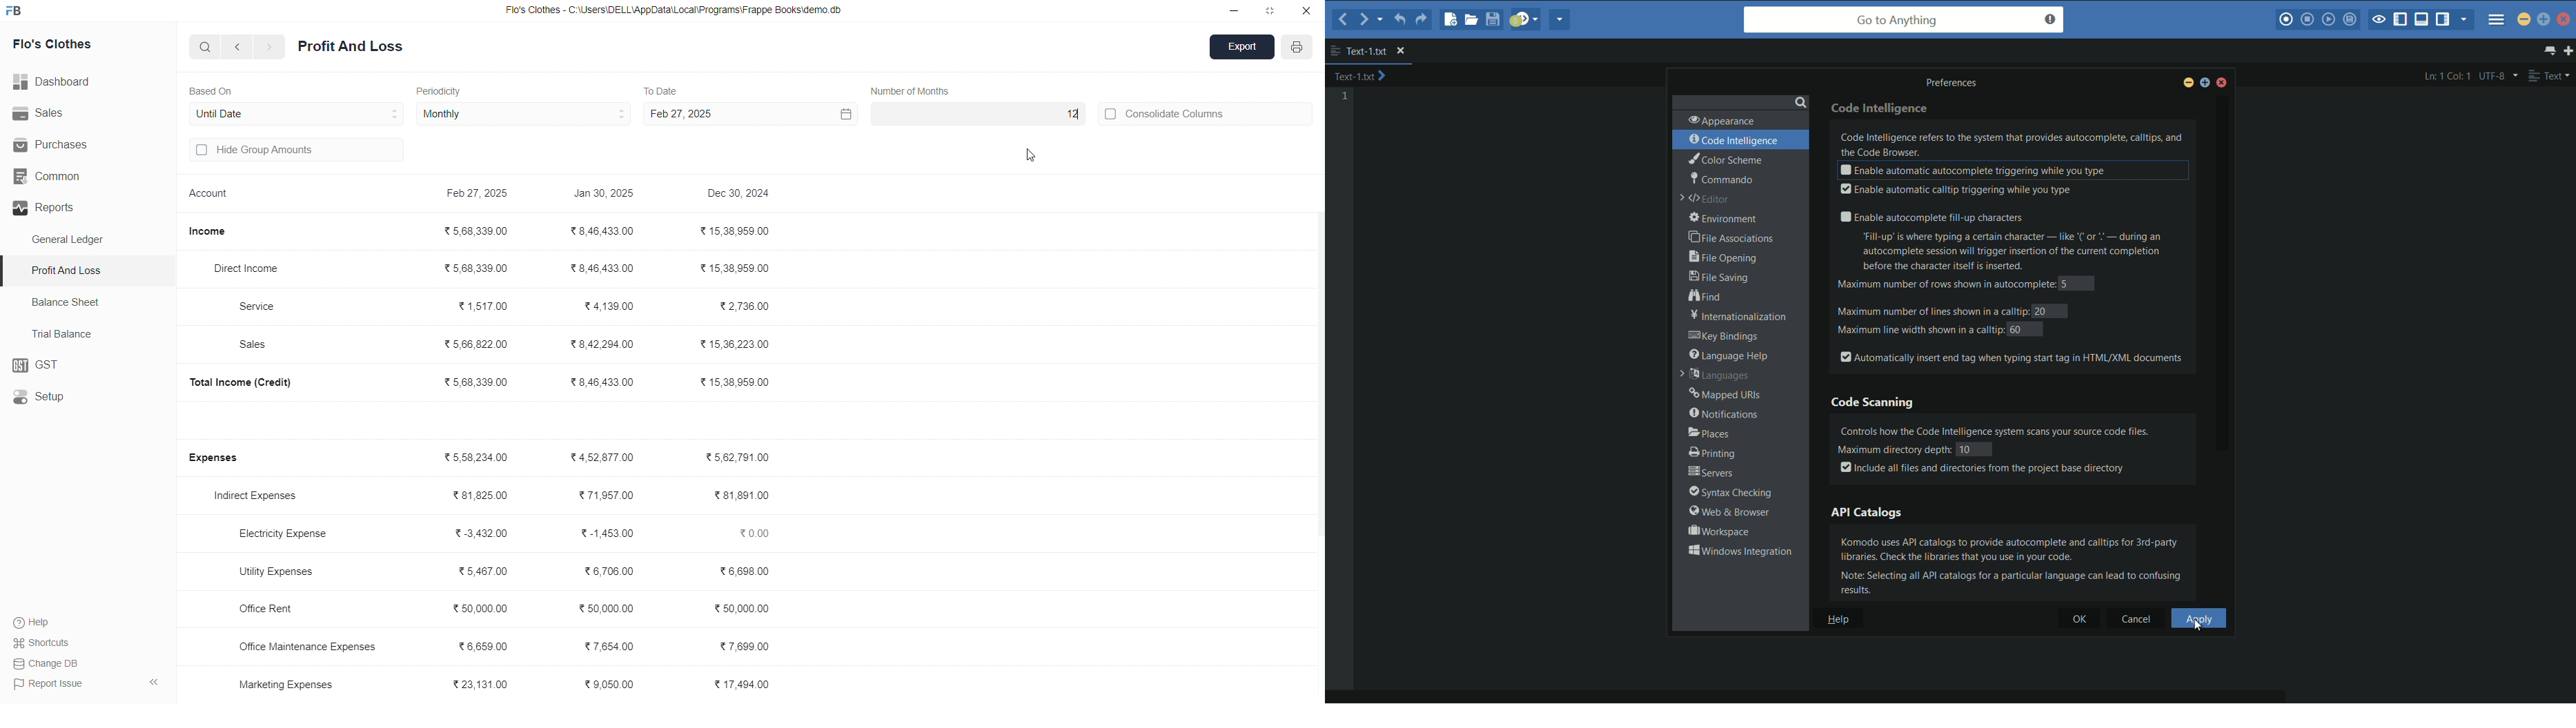  I want to click on Jan 30, 2025, so click(605, 195).